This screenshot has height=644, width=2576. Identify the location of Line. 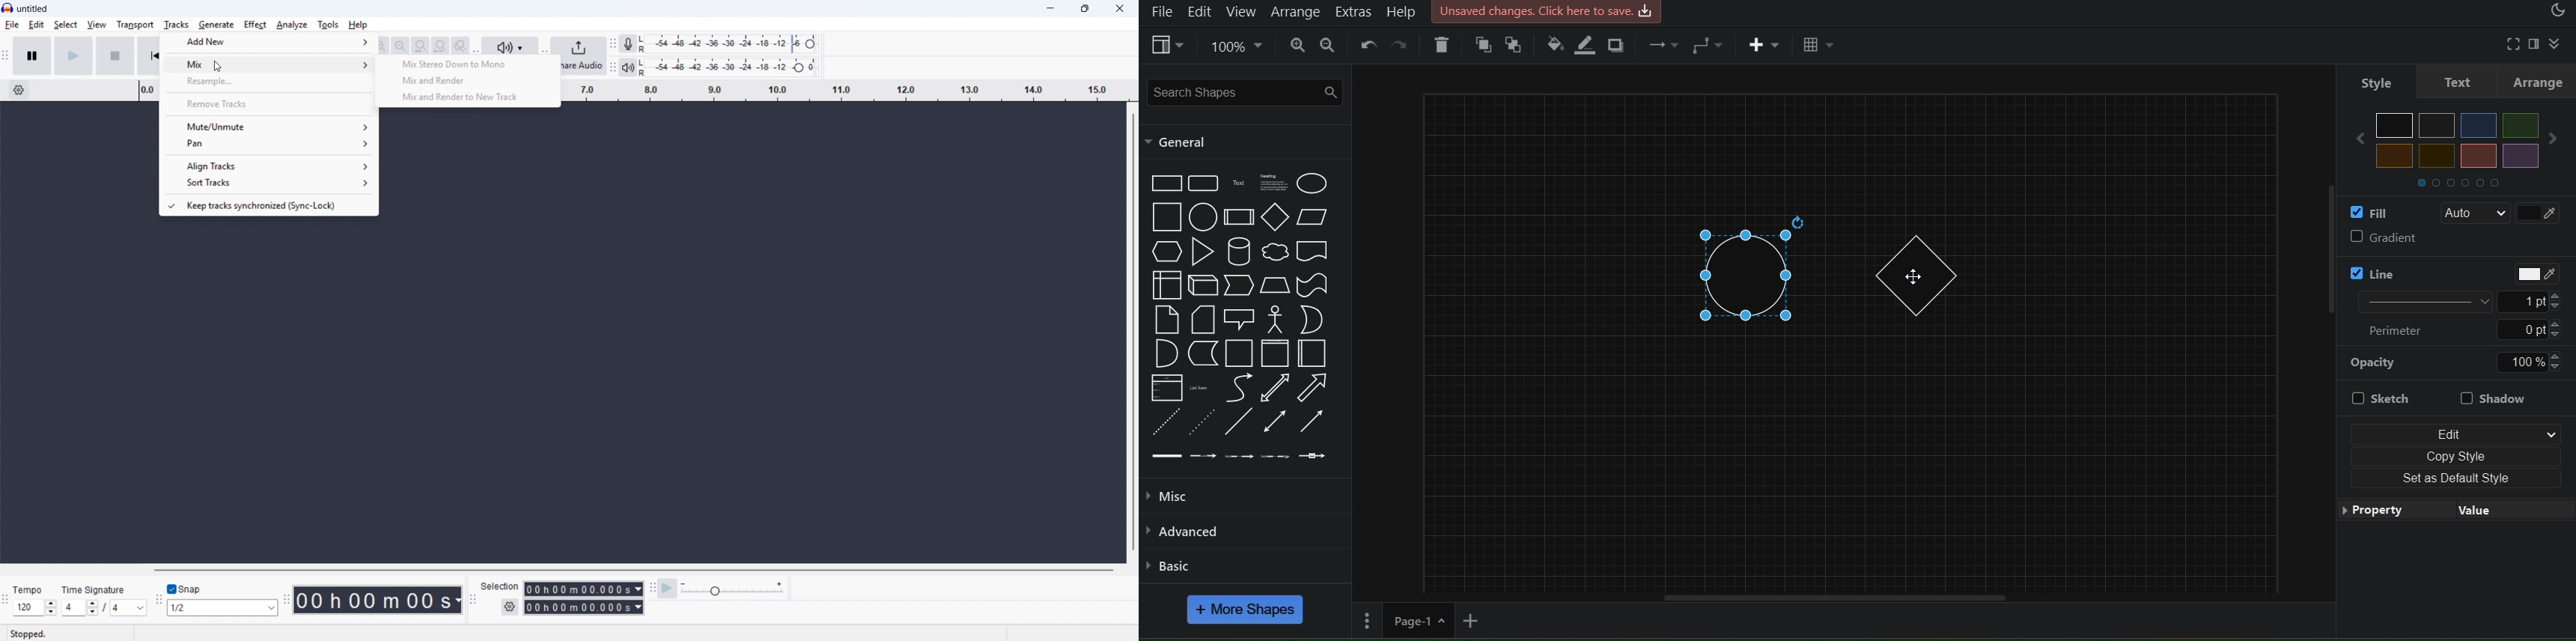
(1240, 420).